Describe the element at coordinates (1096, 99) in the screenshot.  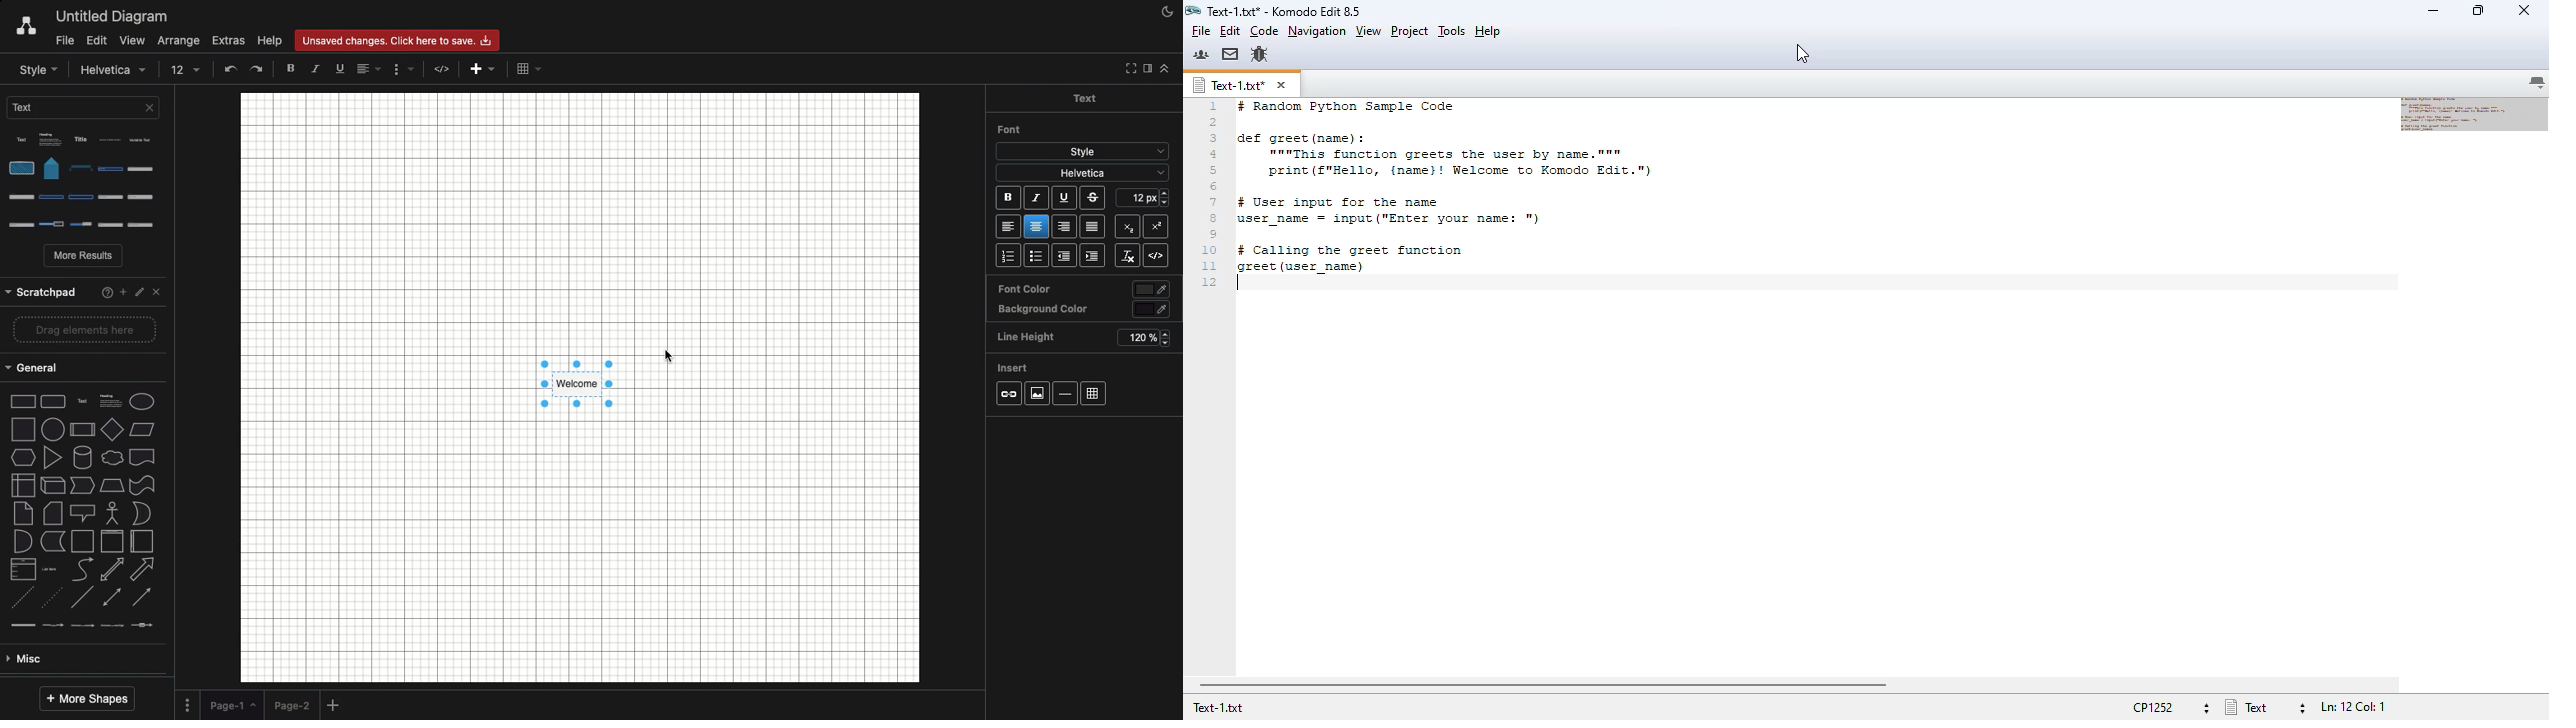
I see `Text` at that location.